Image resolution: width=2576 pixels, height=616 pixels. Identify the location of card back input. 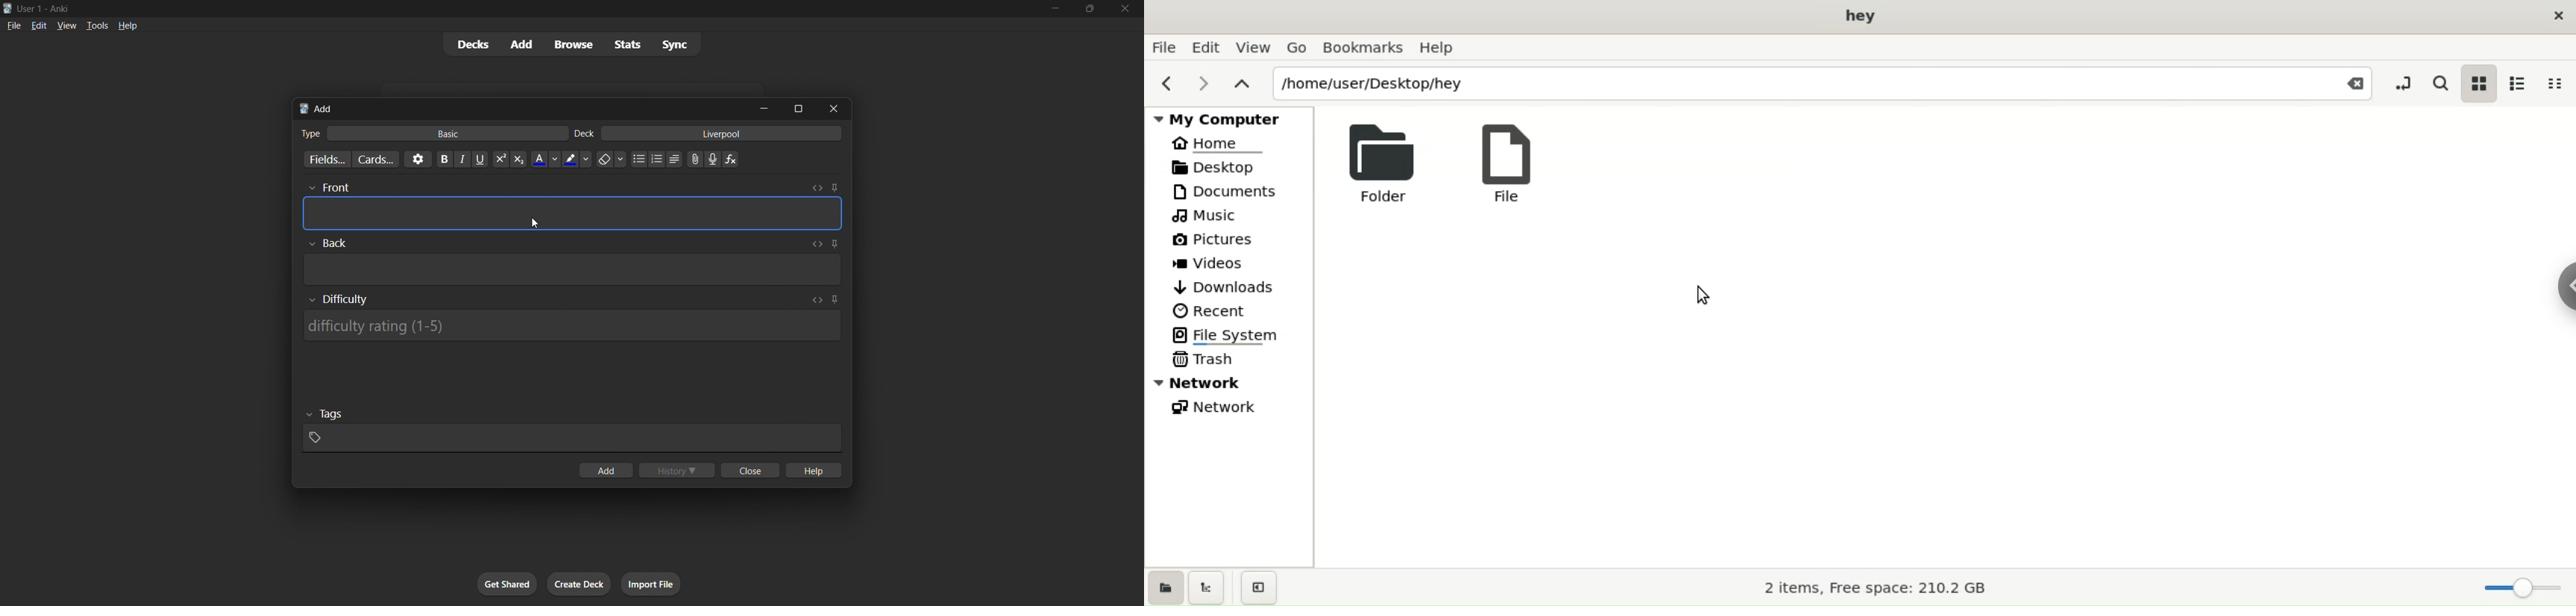
(573, 270).